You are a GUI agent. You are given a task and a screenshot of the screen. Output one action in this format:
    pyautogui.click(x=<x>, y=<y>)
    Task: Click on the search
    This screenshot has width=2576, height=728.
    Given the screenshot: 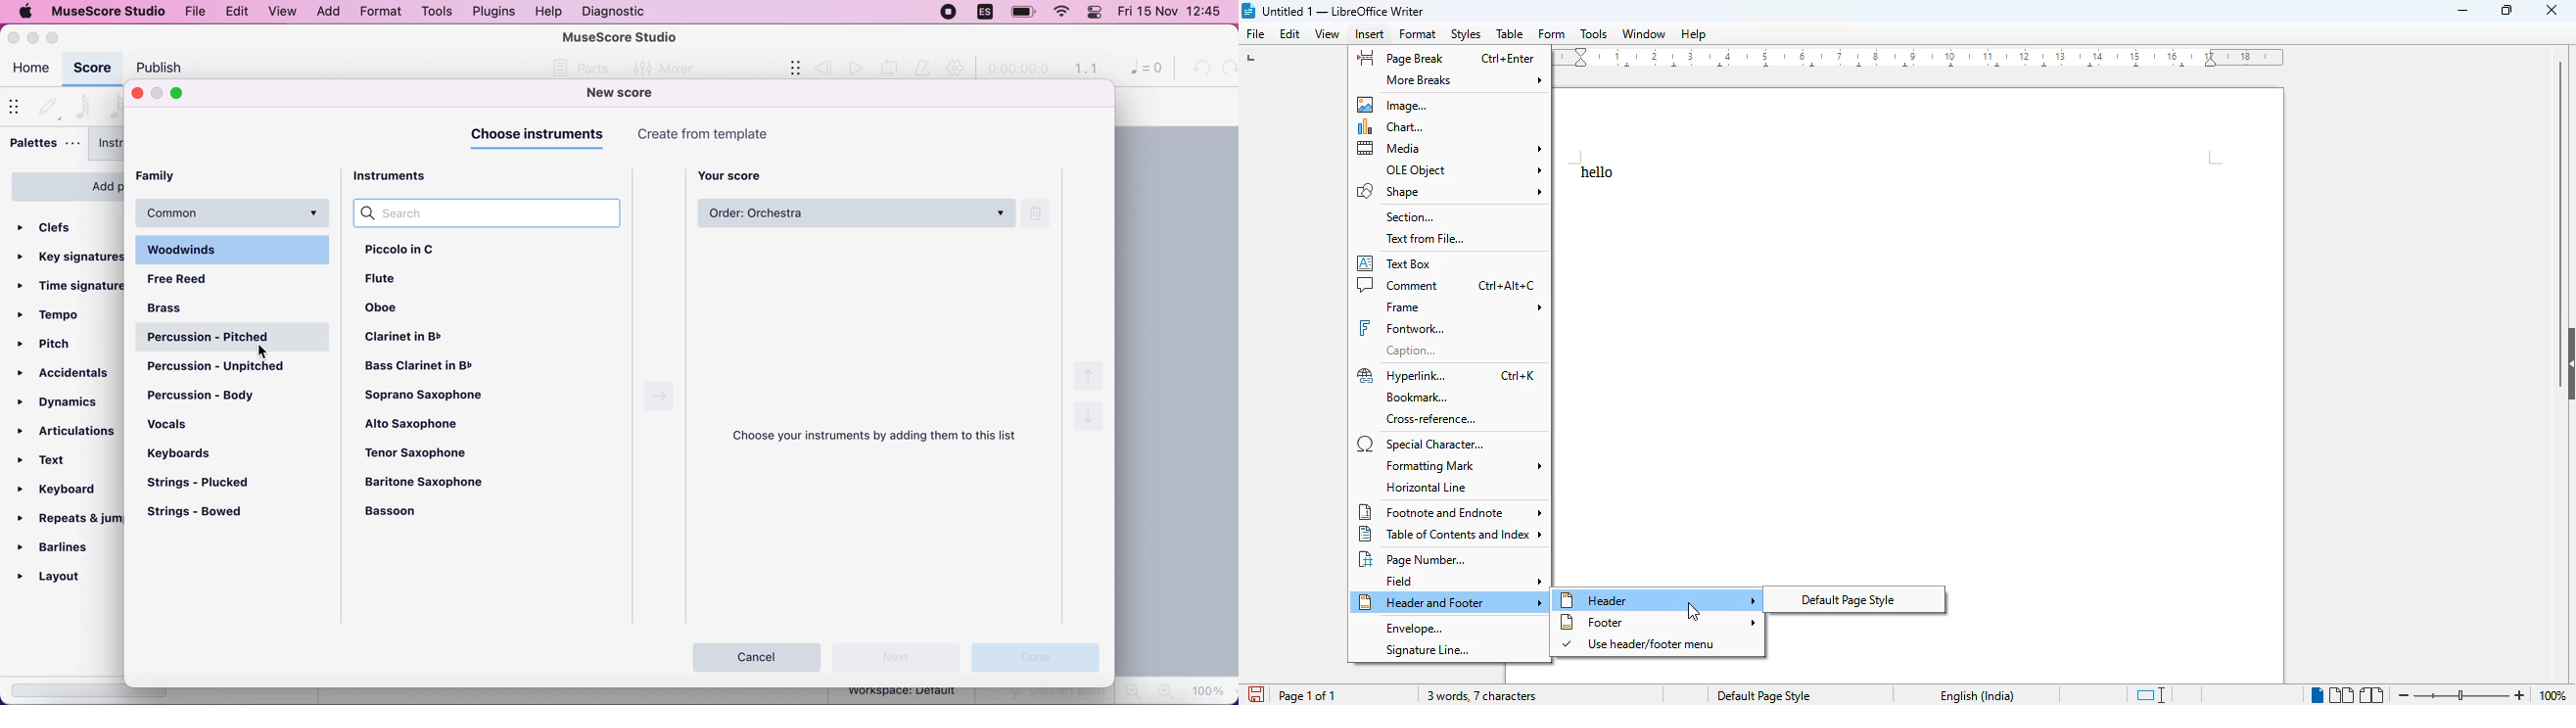 What is the action you would take?
    pyautogui.click(x=492, y=215)
    